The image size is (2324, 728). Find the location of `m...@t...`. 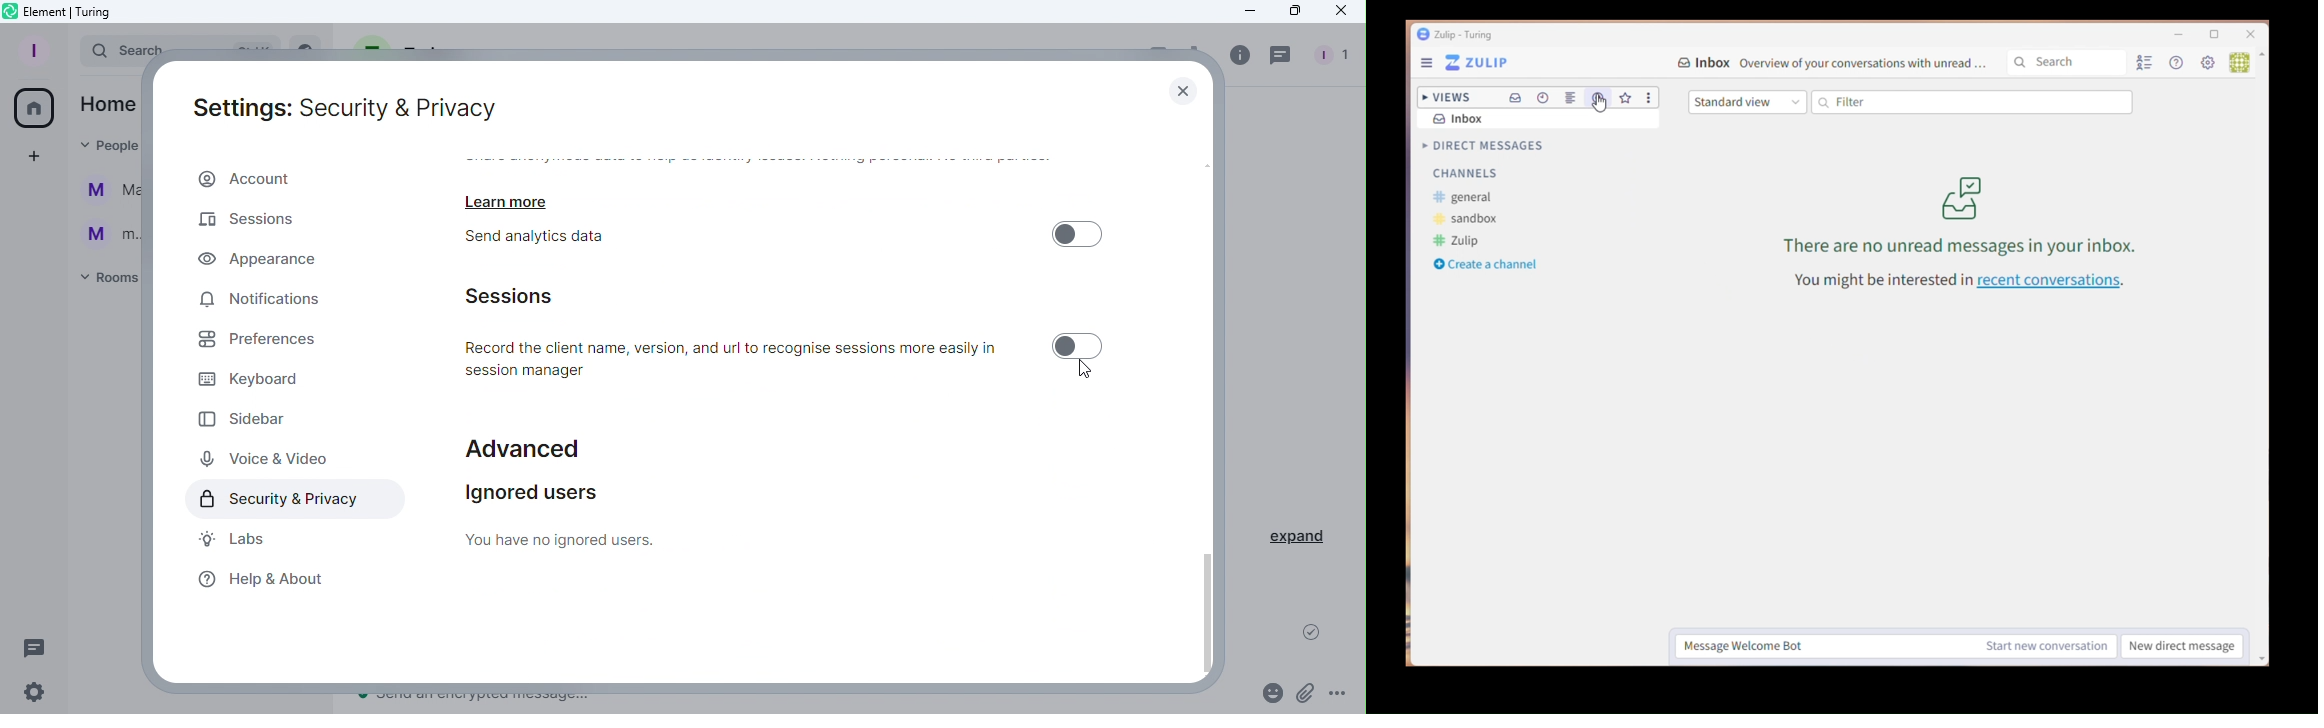

m...@t... is located at coordinates (105, 233).